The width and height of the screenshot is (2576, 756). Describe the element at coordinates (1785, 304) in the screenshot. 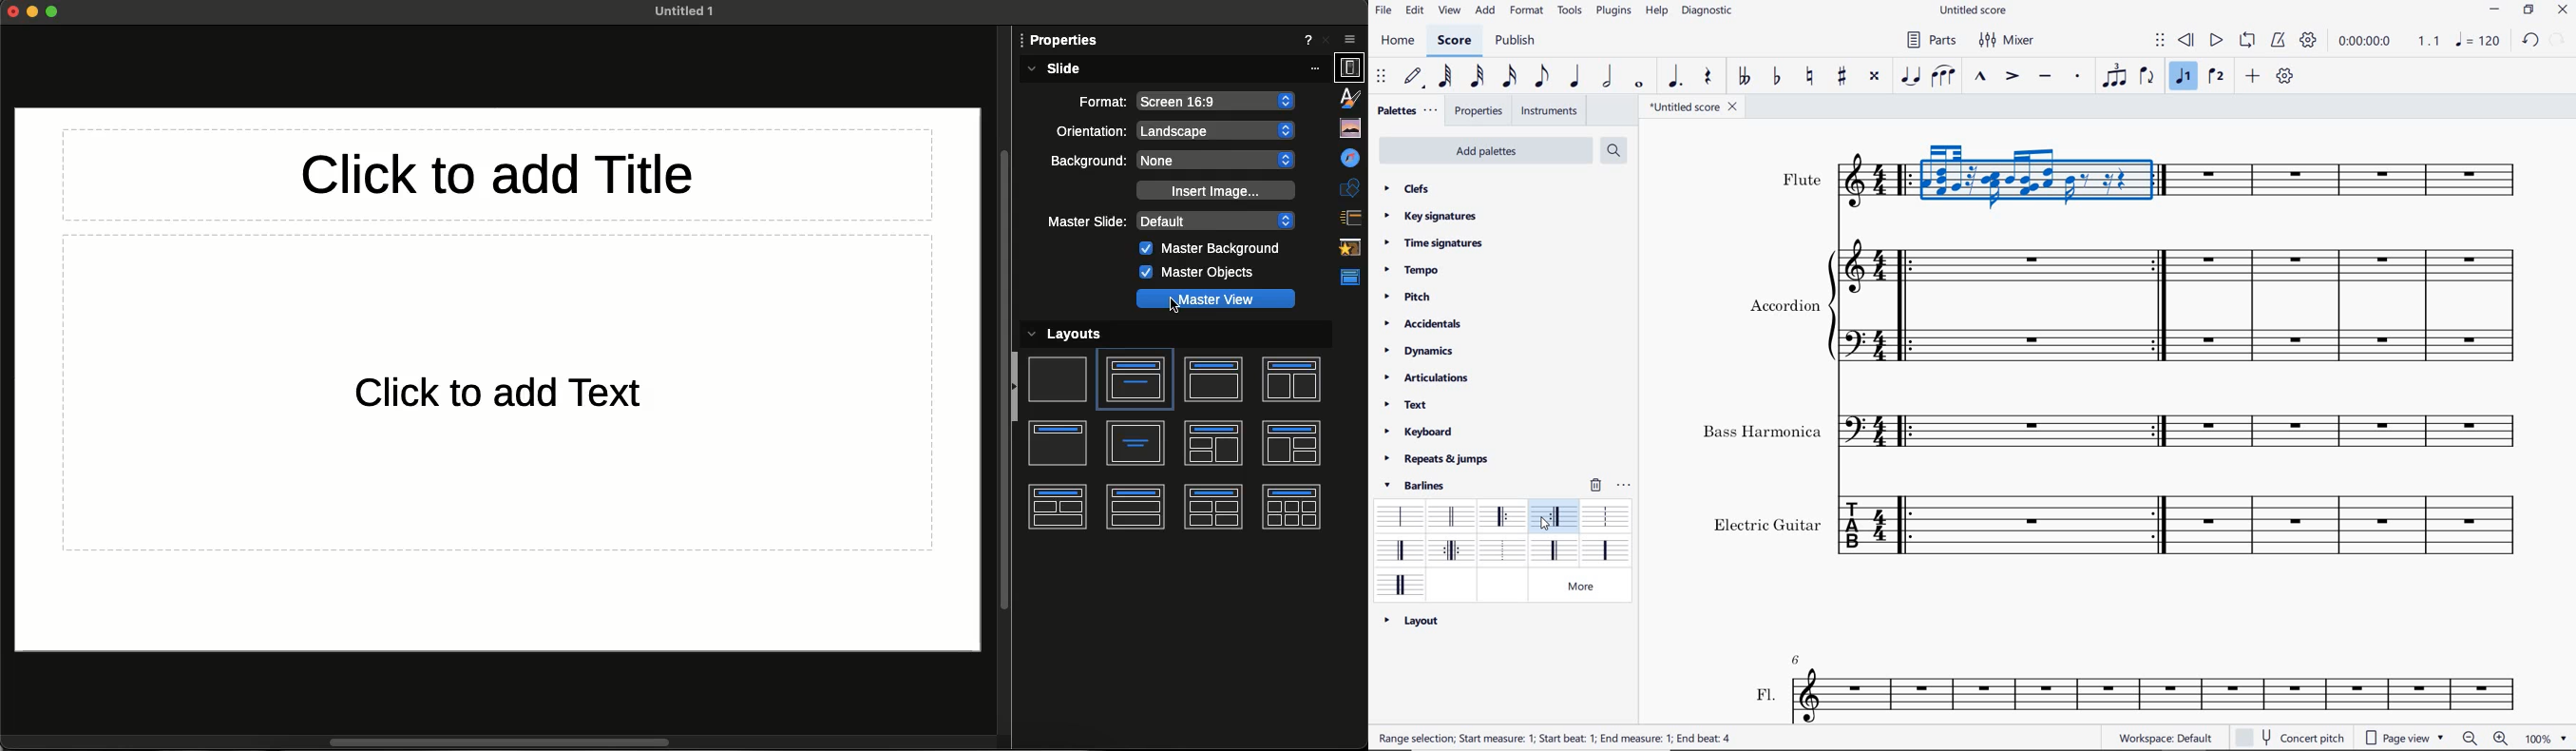

I see `text` at that location.